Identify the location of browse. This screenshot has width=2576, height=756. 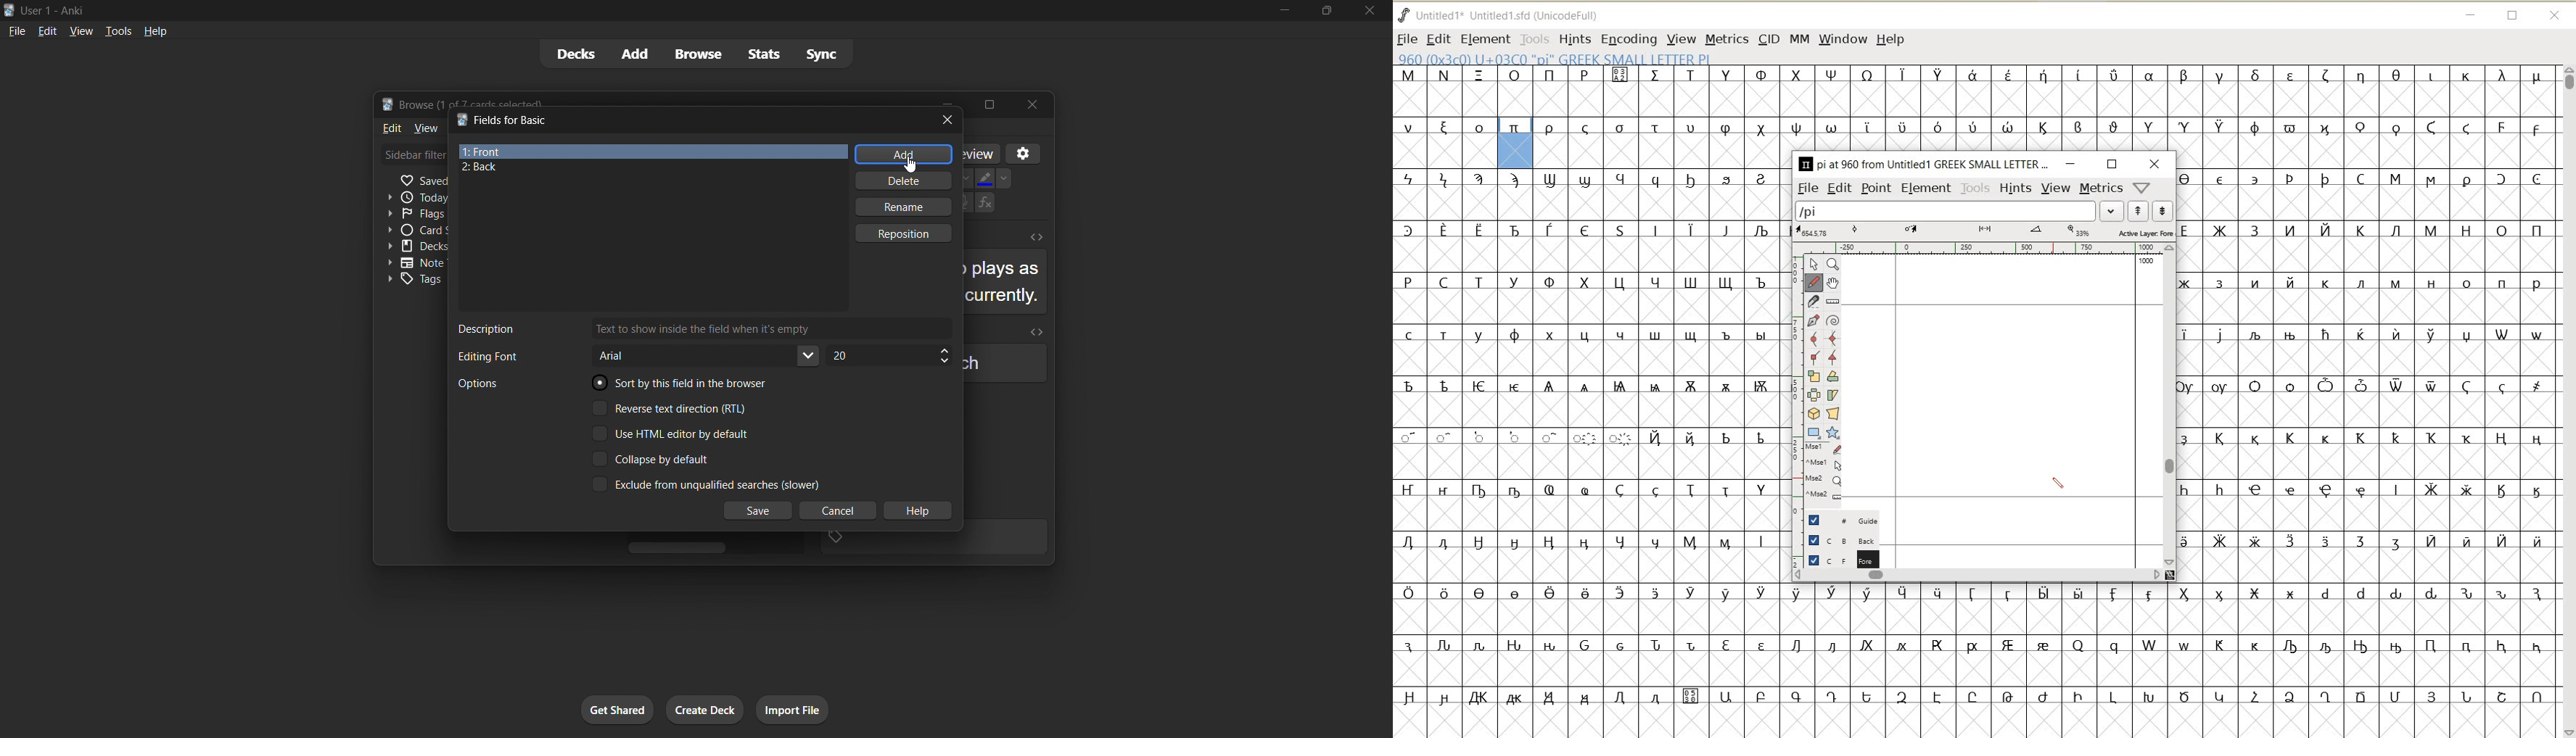
(699, 55).